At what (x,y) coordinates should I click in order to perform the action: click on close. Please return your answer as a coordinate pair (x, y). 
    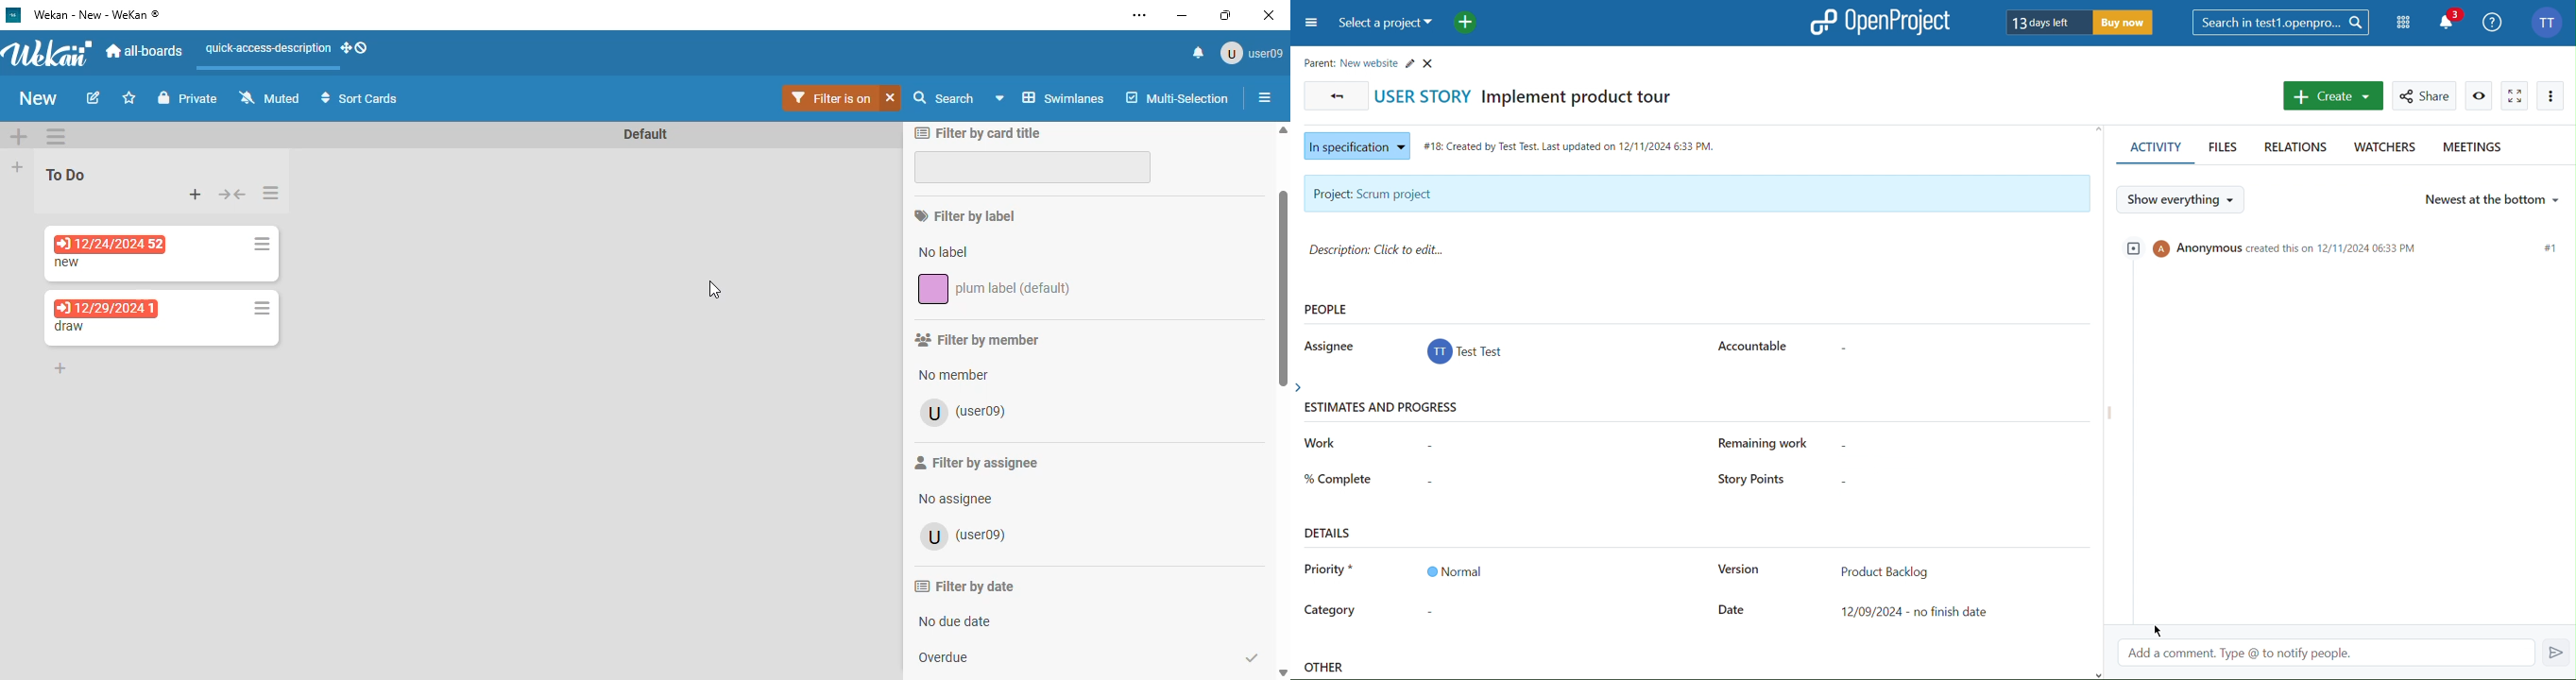
    Looking at the image, I should click on (1270, 16).